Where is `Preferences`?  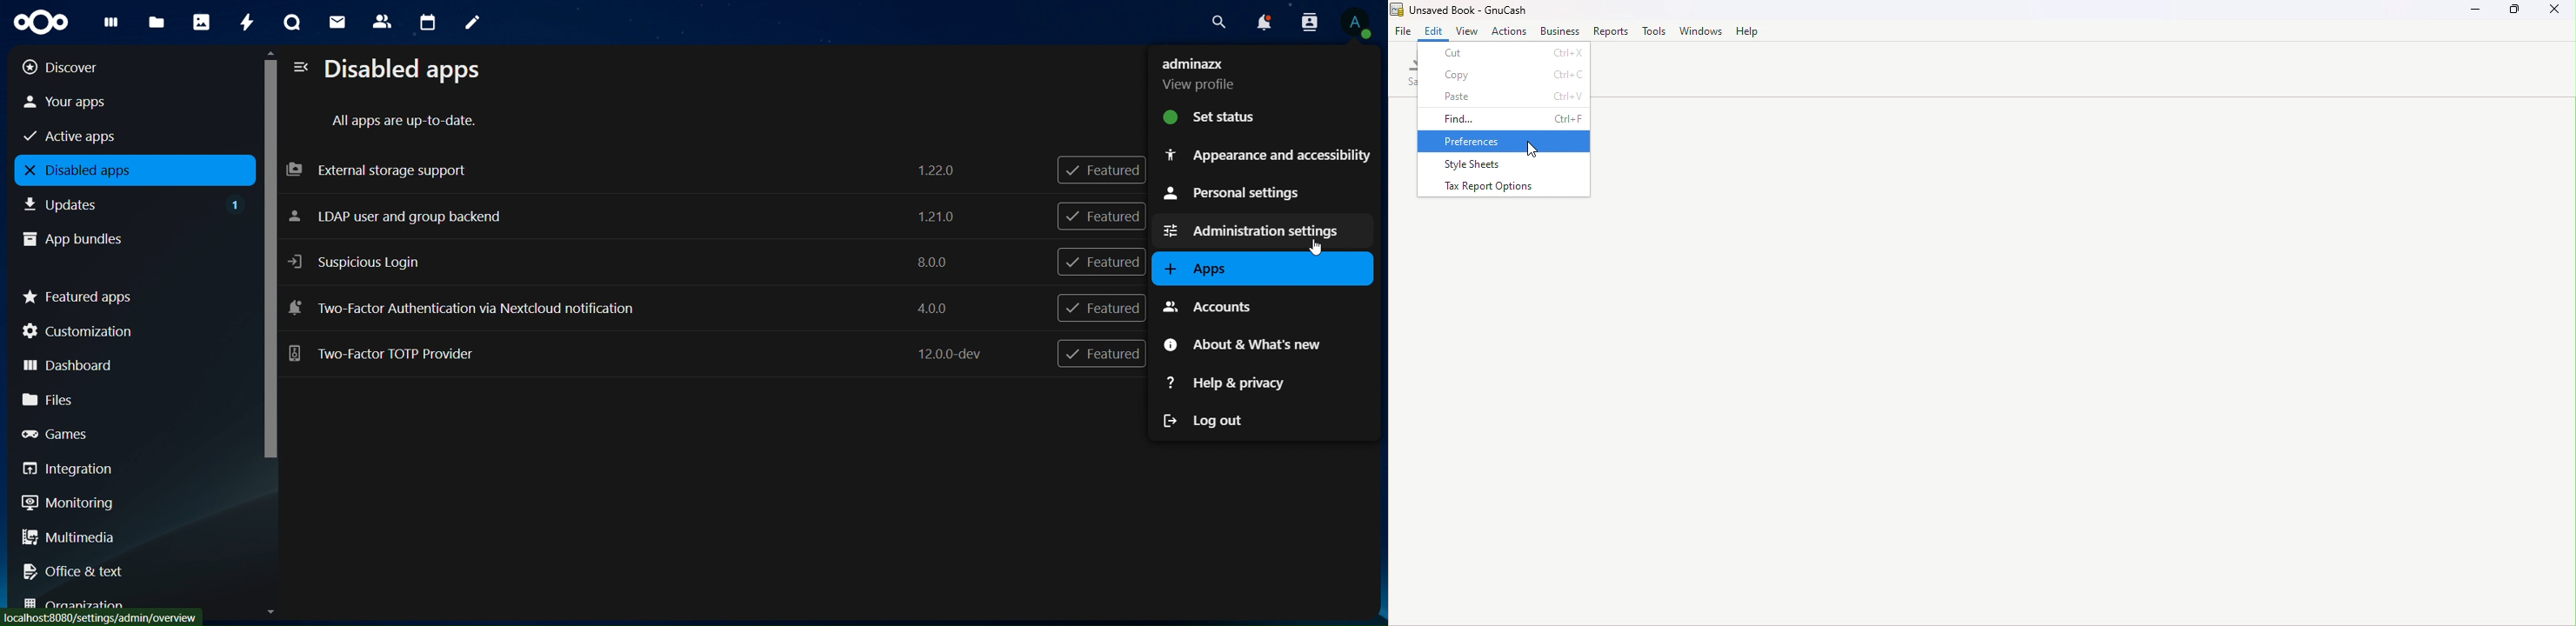 Preferences is located at coordinates (1506, 142).